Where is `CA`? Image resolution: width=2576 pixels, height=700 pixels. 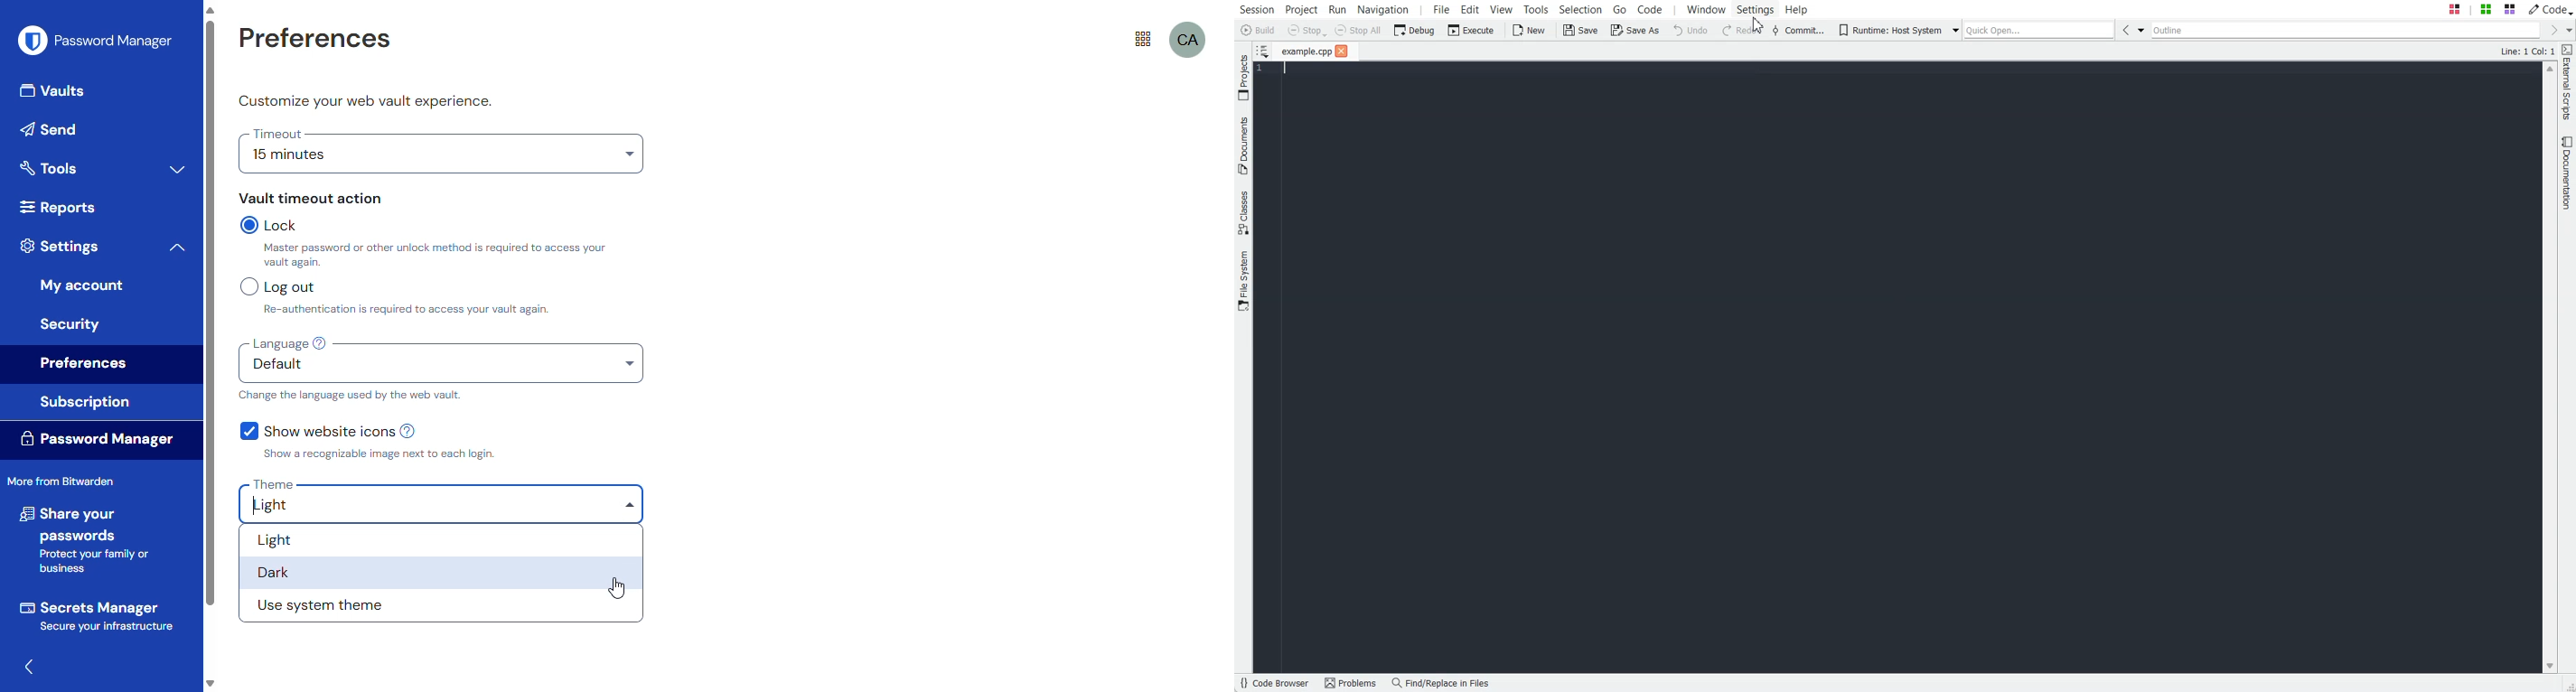
CA is located at coordinates (1188, 41).